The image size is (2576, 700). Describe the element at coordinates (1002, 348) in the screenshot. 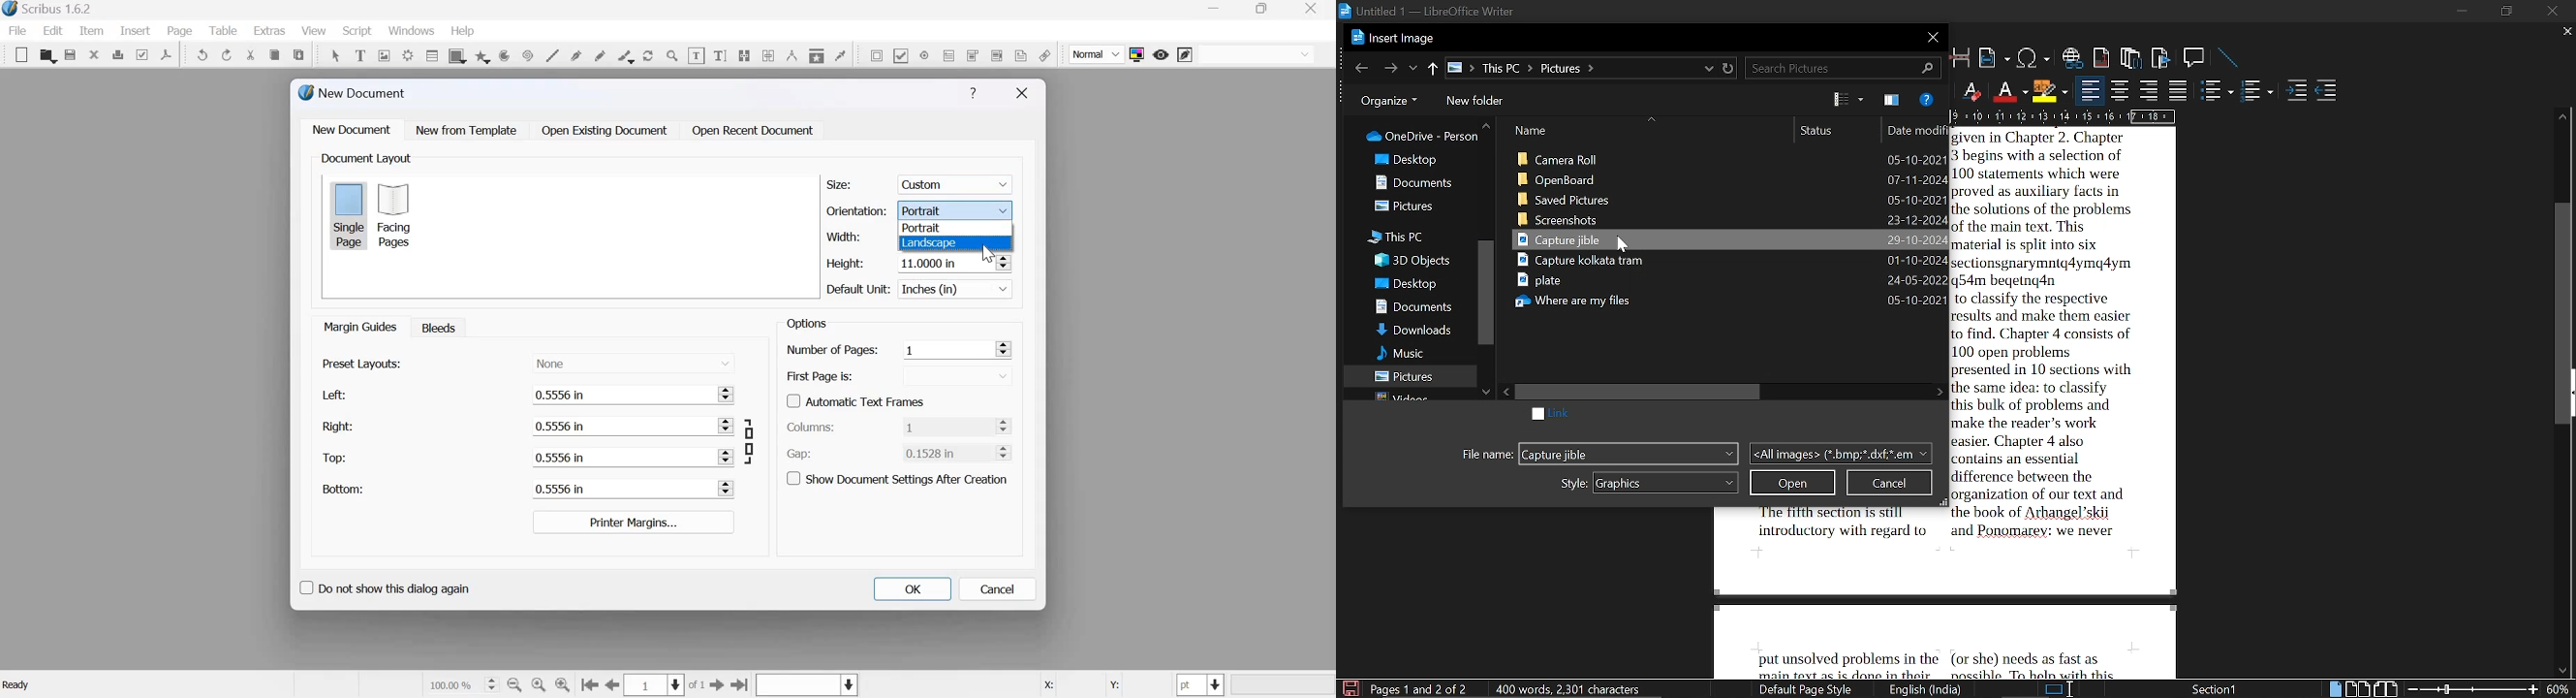

I see `Increase and Decrease` at that location.